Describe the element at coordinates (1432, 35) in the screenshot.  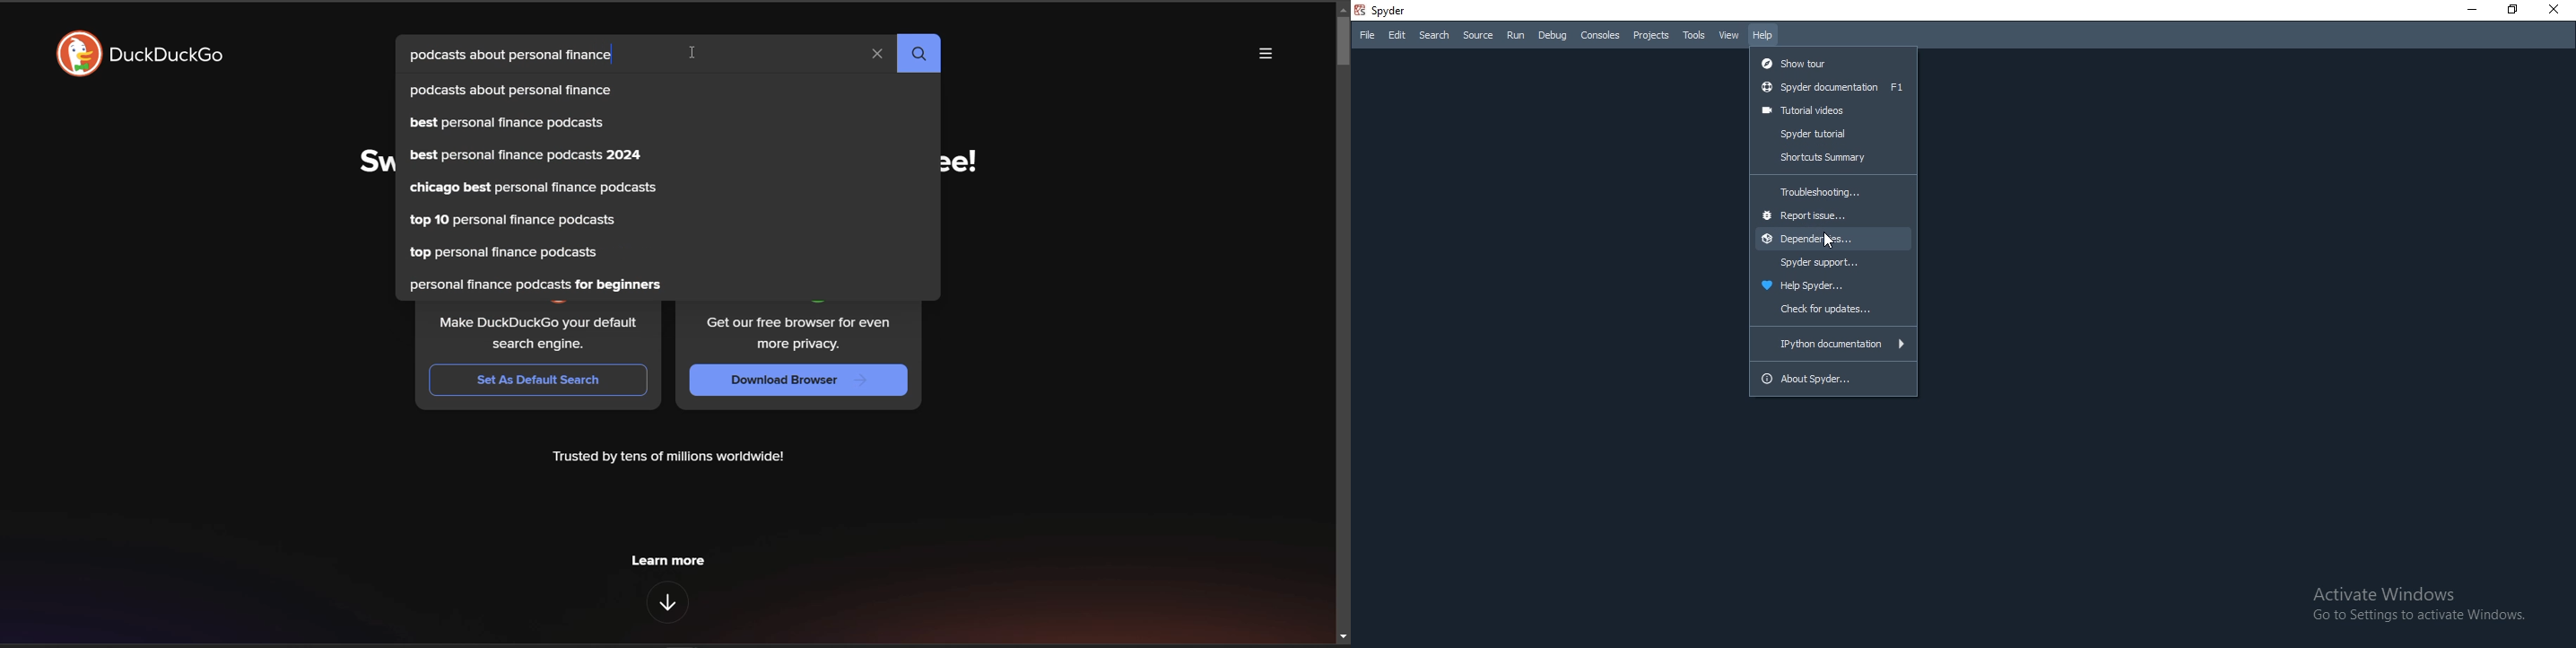
I see `Search` at that location.